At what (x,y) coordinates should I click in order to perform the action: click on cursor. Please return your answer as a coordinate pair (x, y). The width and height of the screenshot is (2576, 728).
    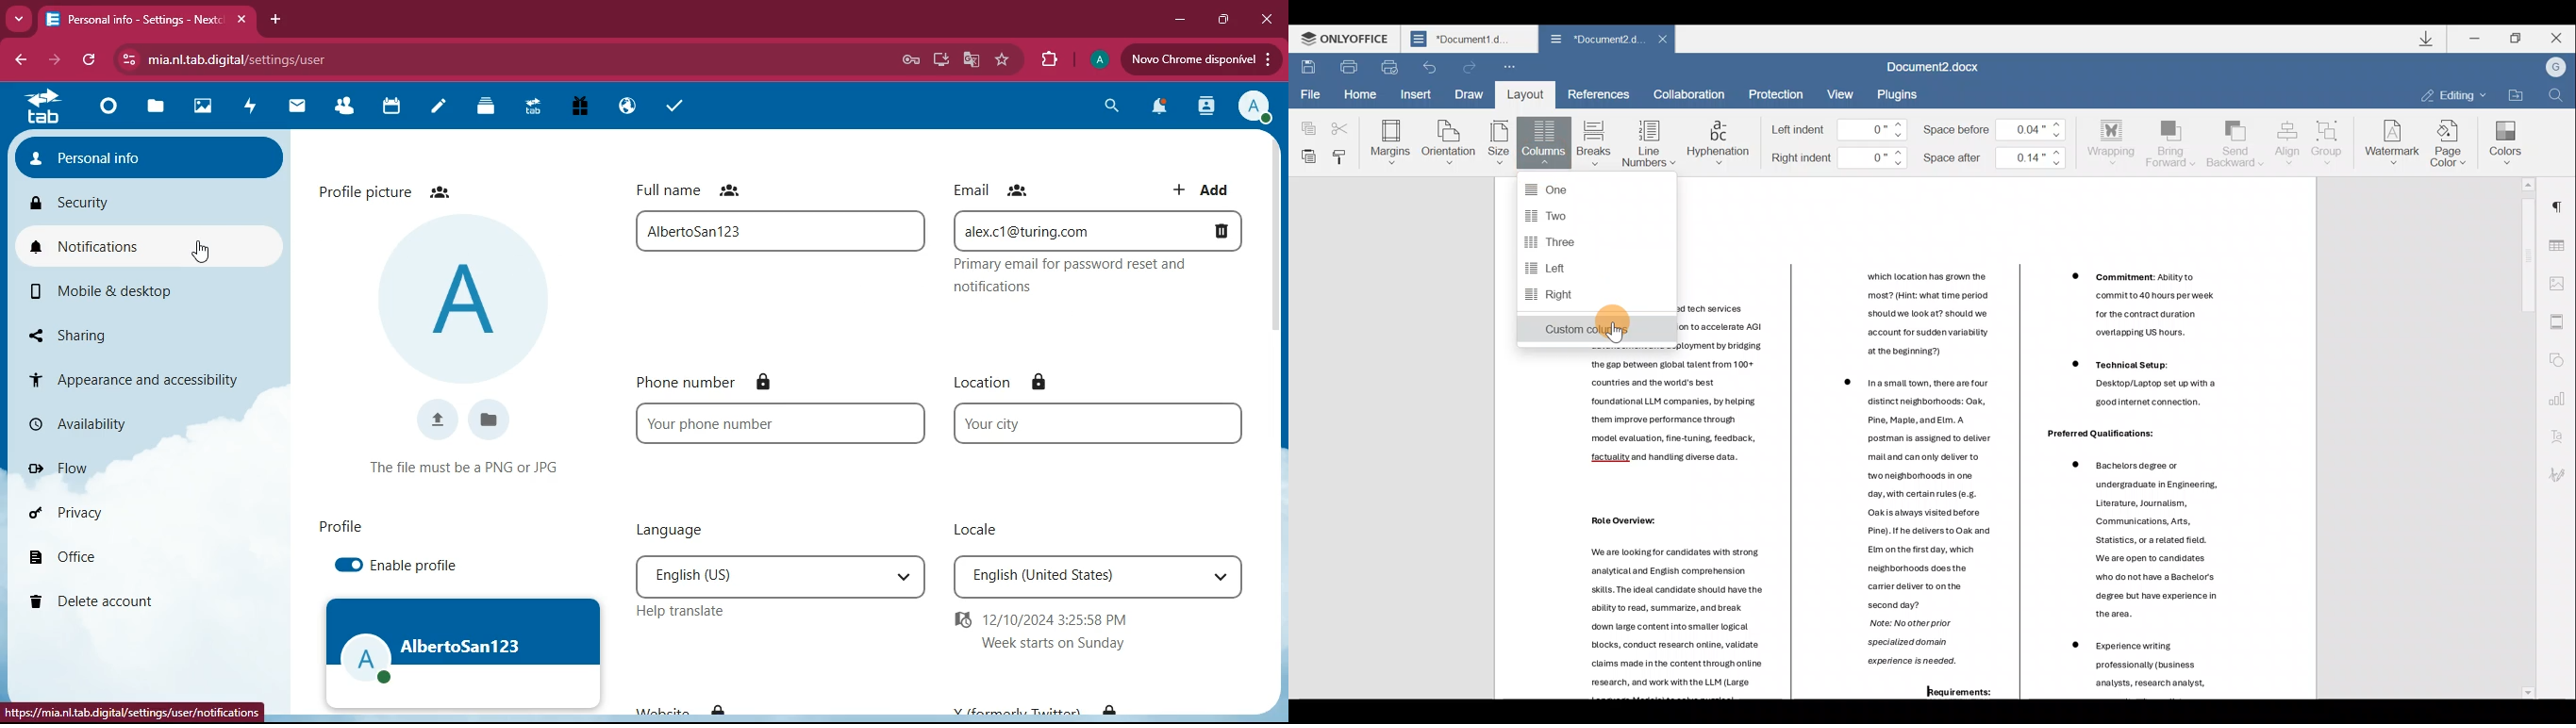
    Looking at the image, I should click on (198, 252).